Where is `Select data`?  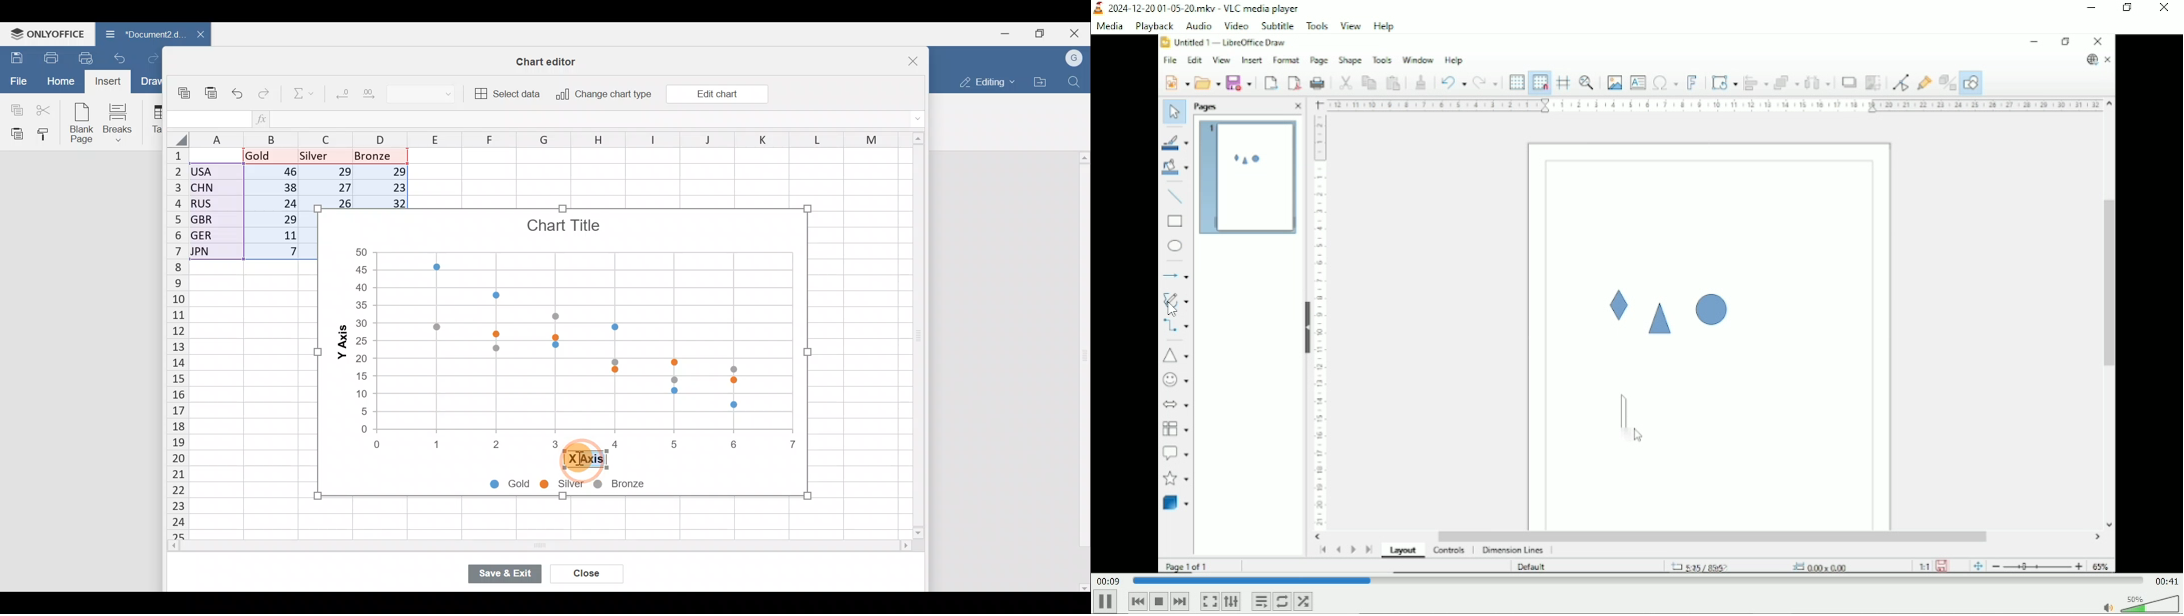 Select data is located at coordinates (509, 94).